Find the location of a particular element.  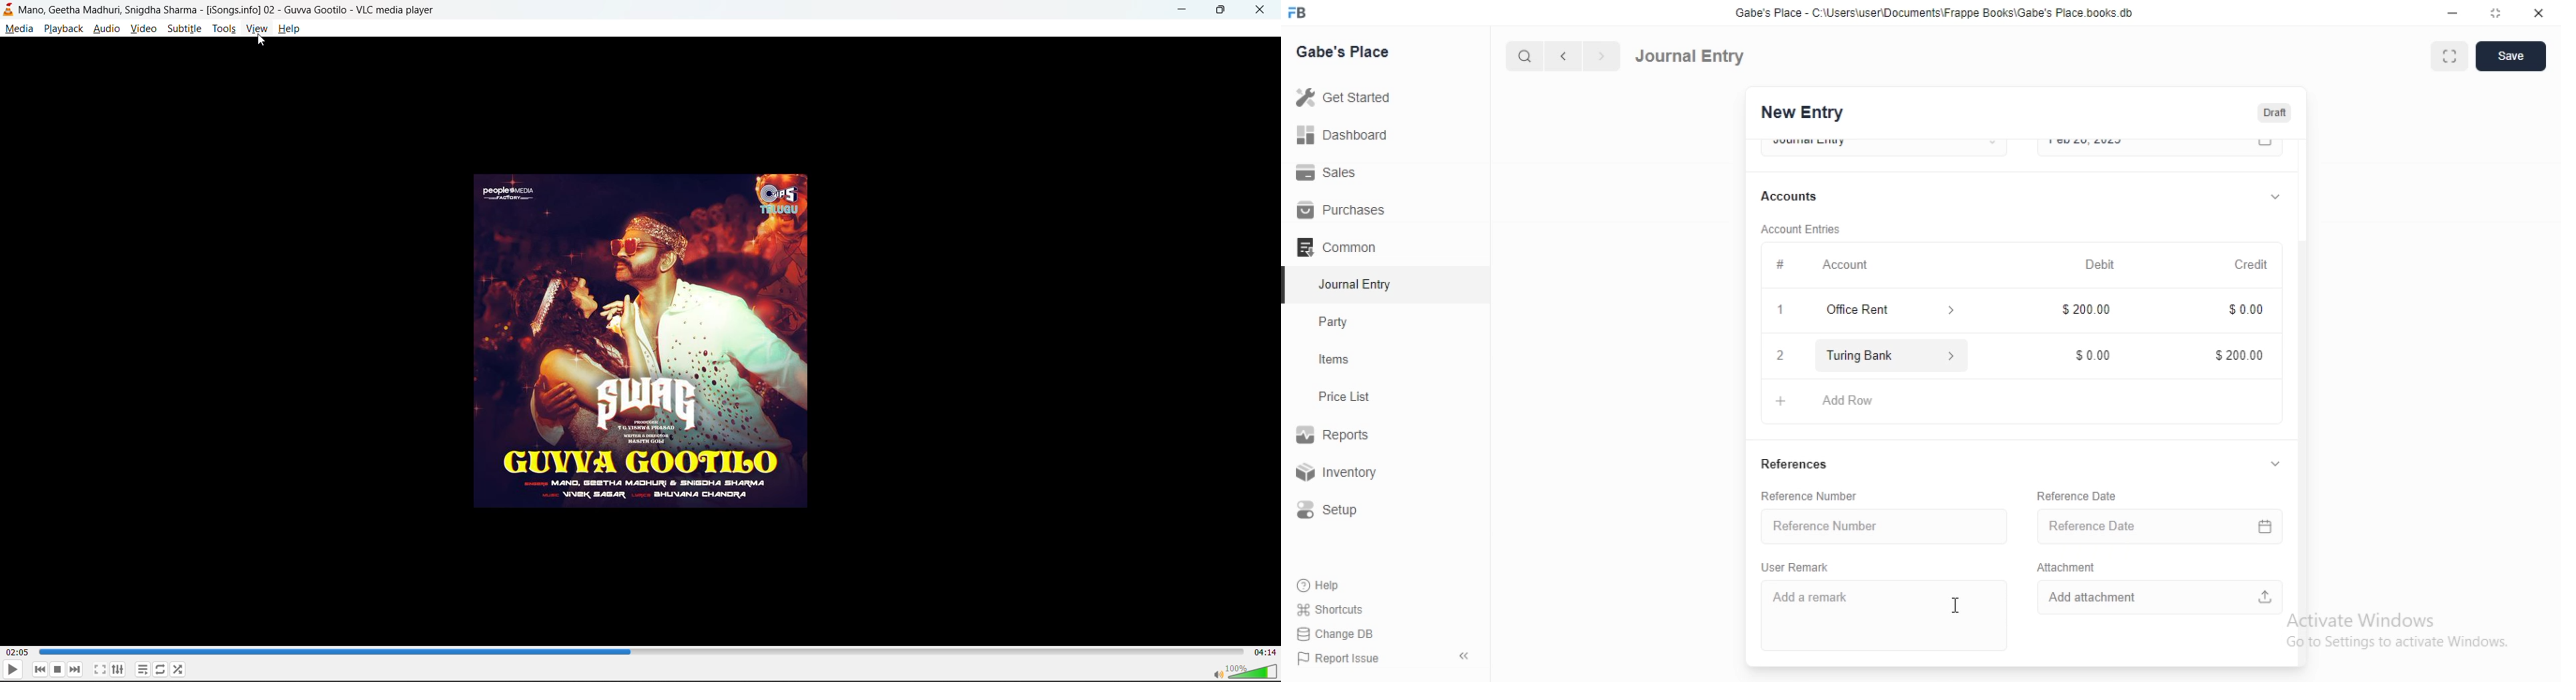

$200.00 is located at coordinates (2083, 311).